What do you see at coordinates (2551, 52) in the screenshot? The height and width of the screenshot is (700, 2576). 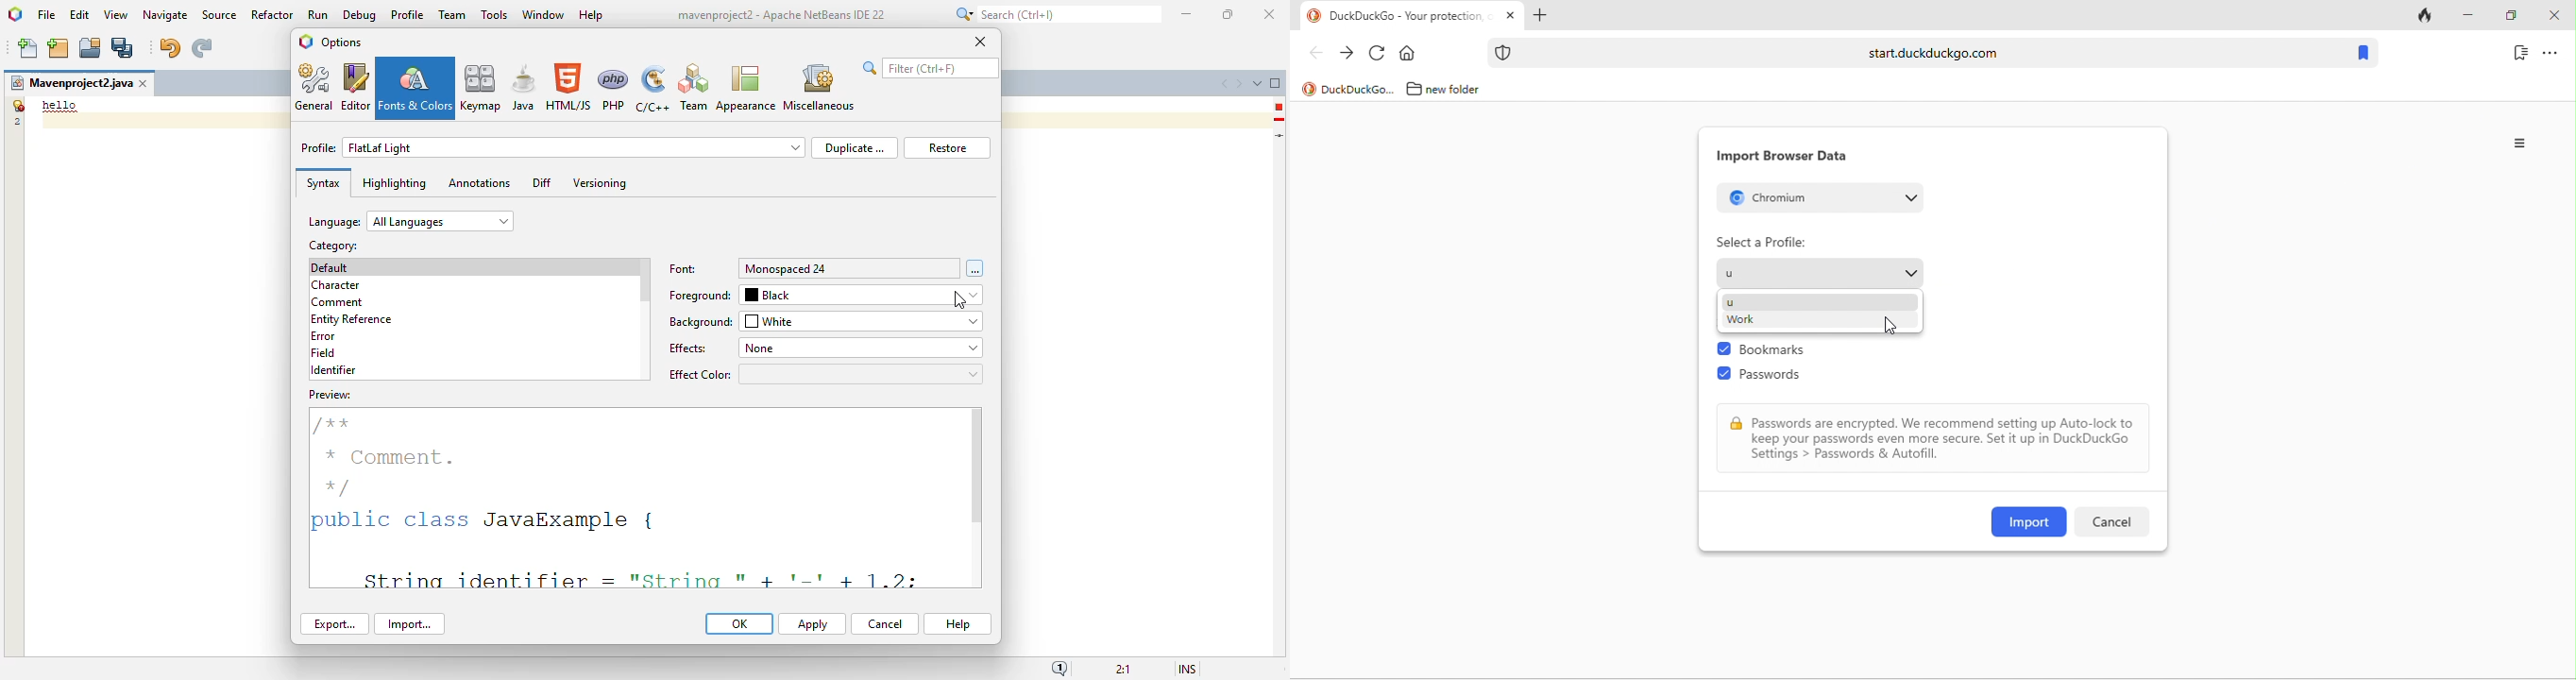 I see `option` at bounding box center [2551, 52].